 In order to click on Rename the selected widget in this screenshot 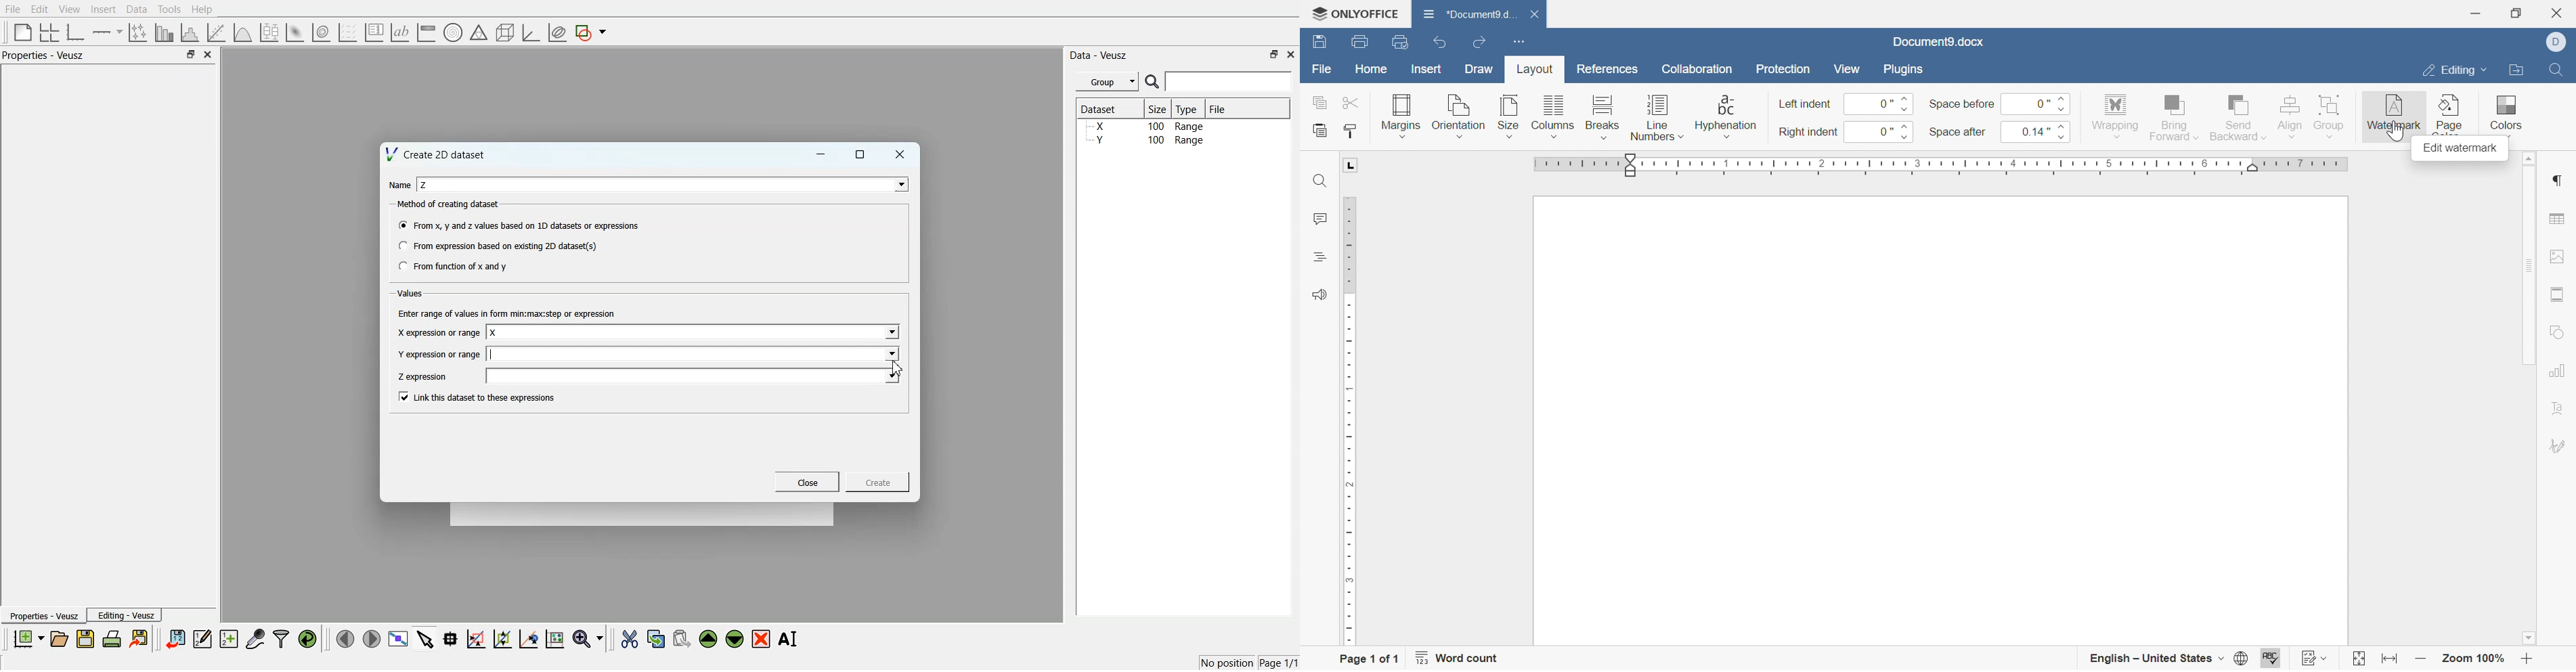, I will do `click(789, 639)`.